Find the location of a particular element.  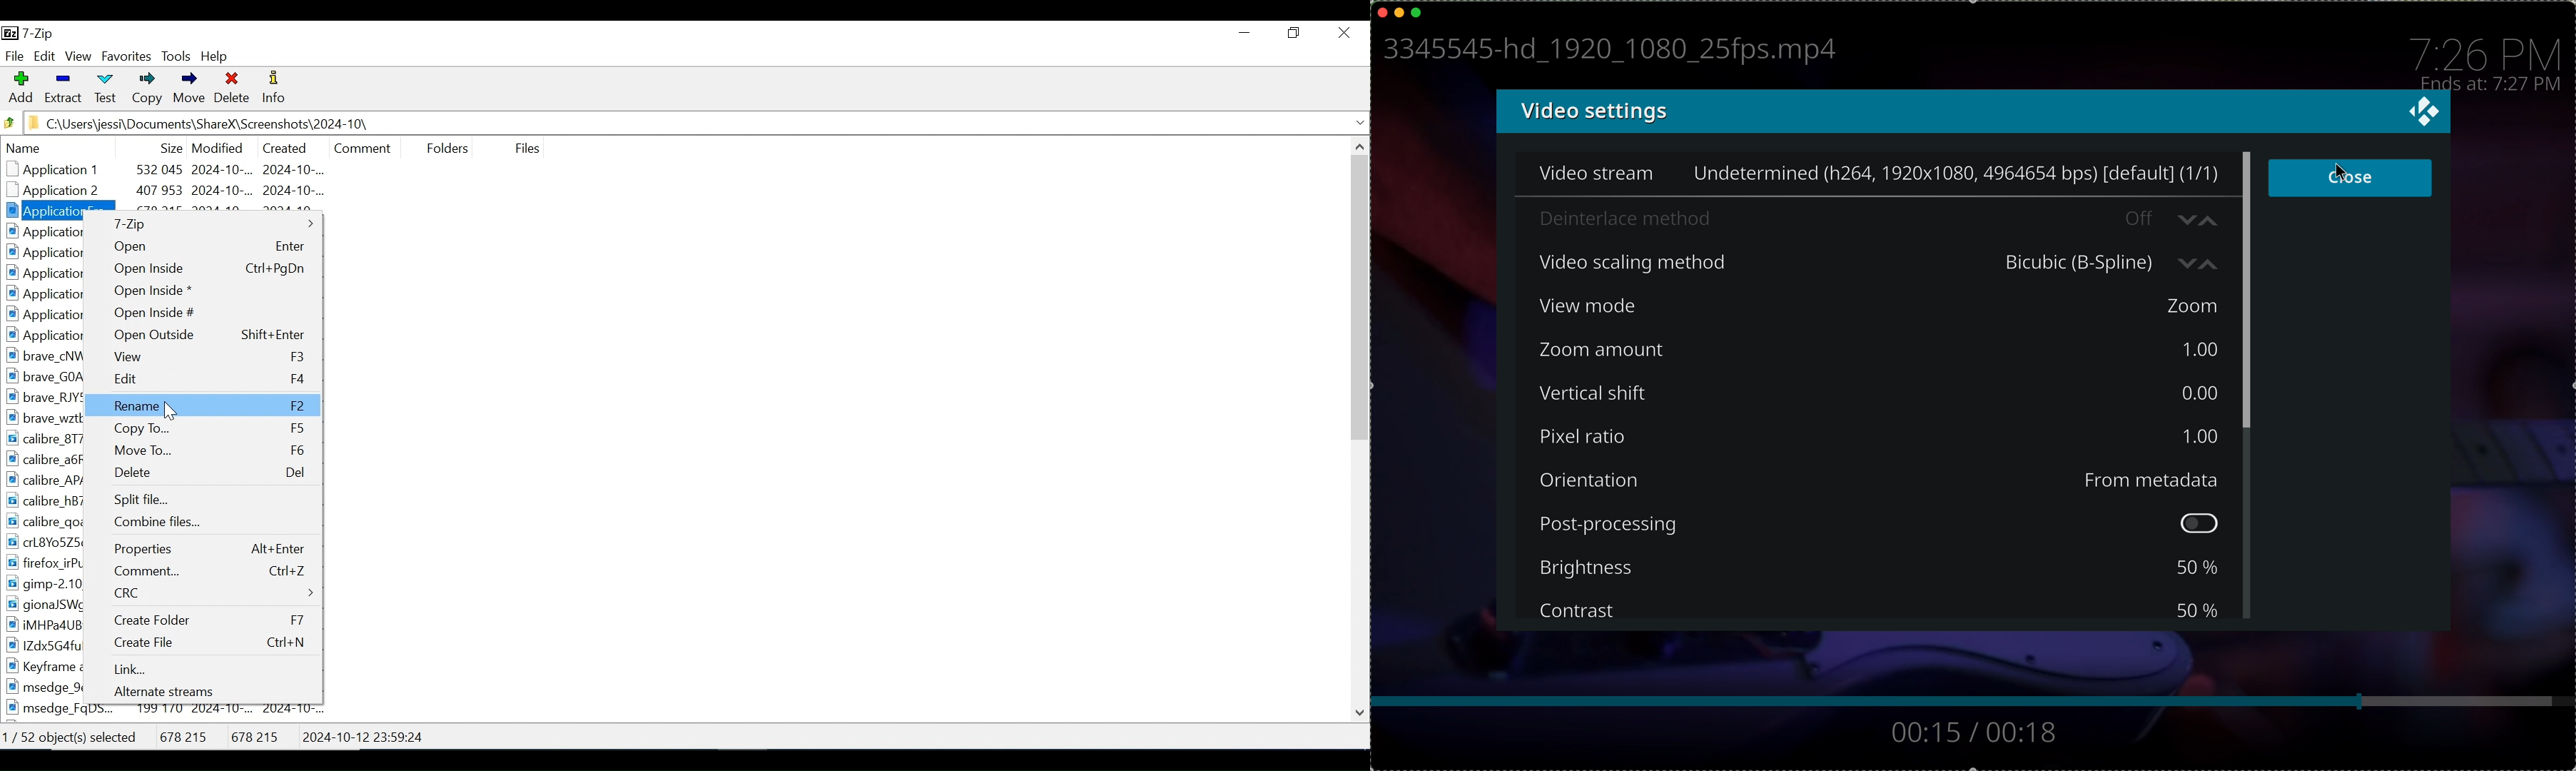

Link is located at coordinates (204, 667).